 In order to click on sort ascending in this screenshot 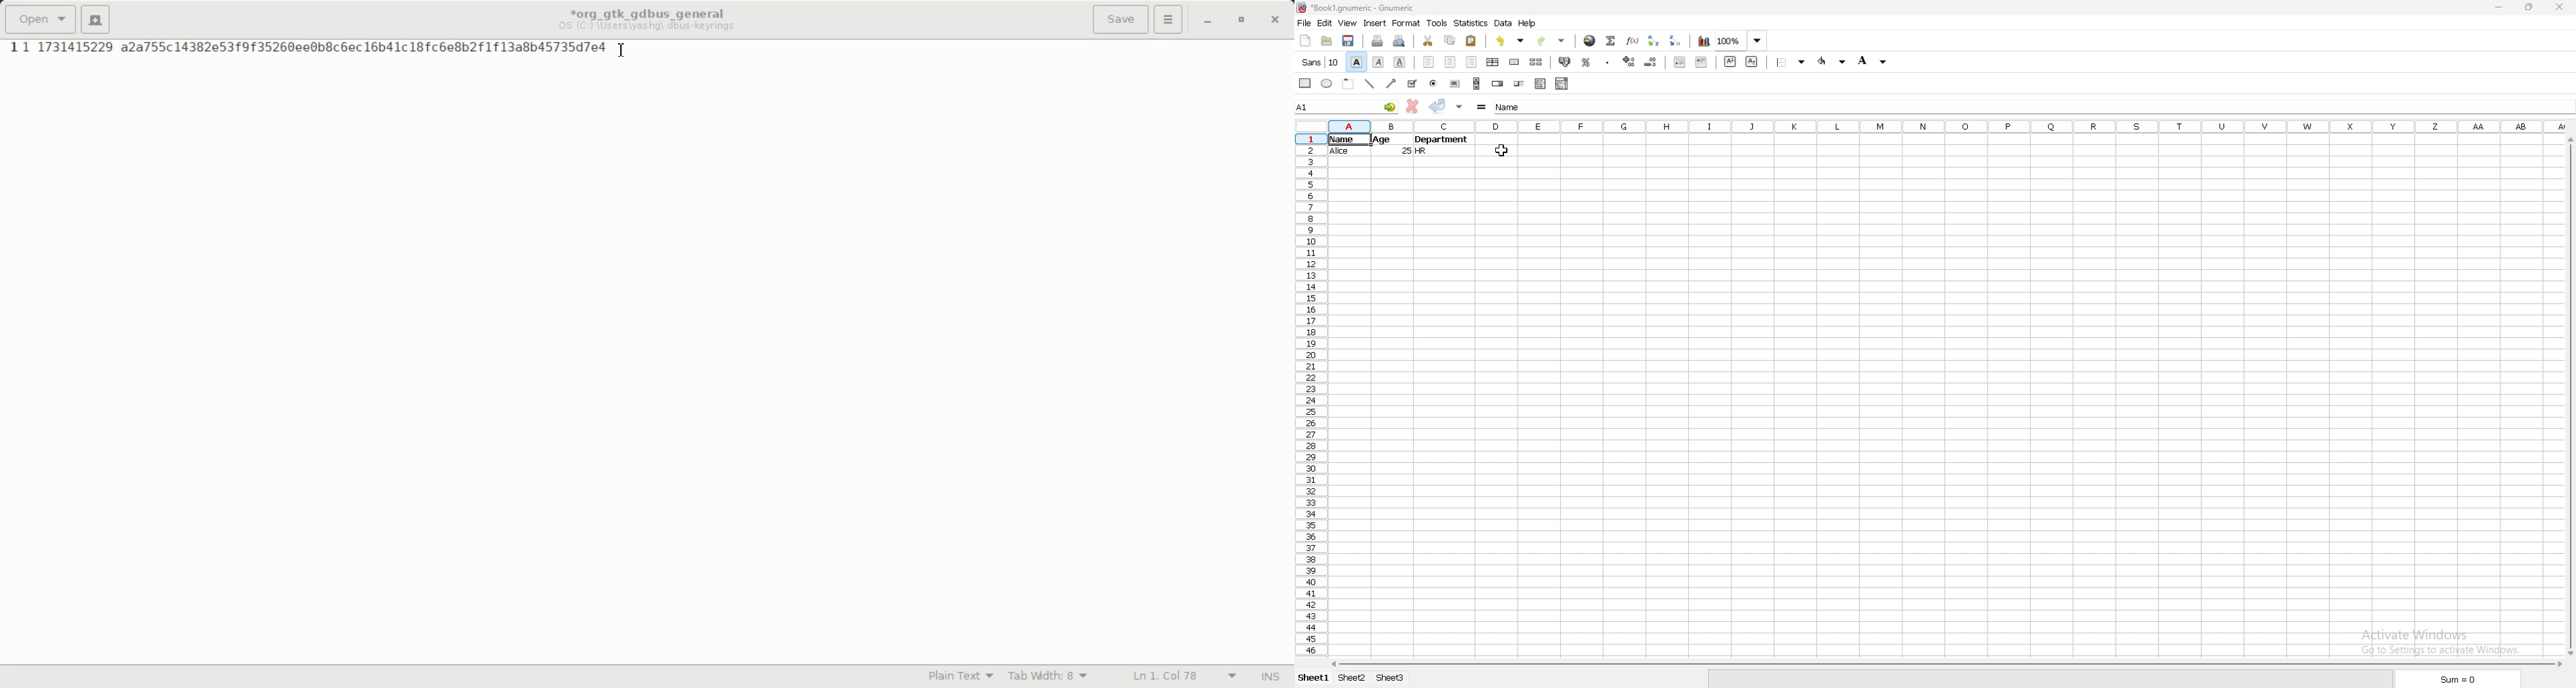, I will do `click(1654, 41)`.